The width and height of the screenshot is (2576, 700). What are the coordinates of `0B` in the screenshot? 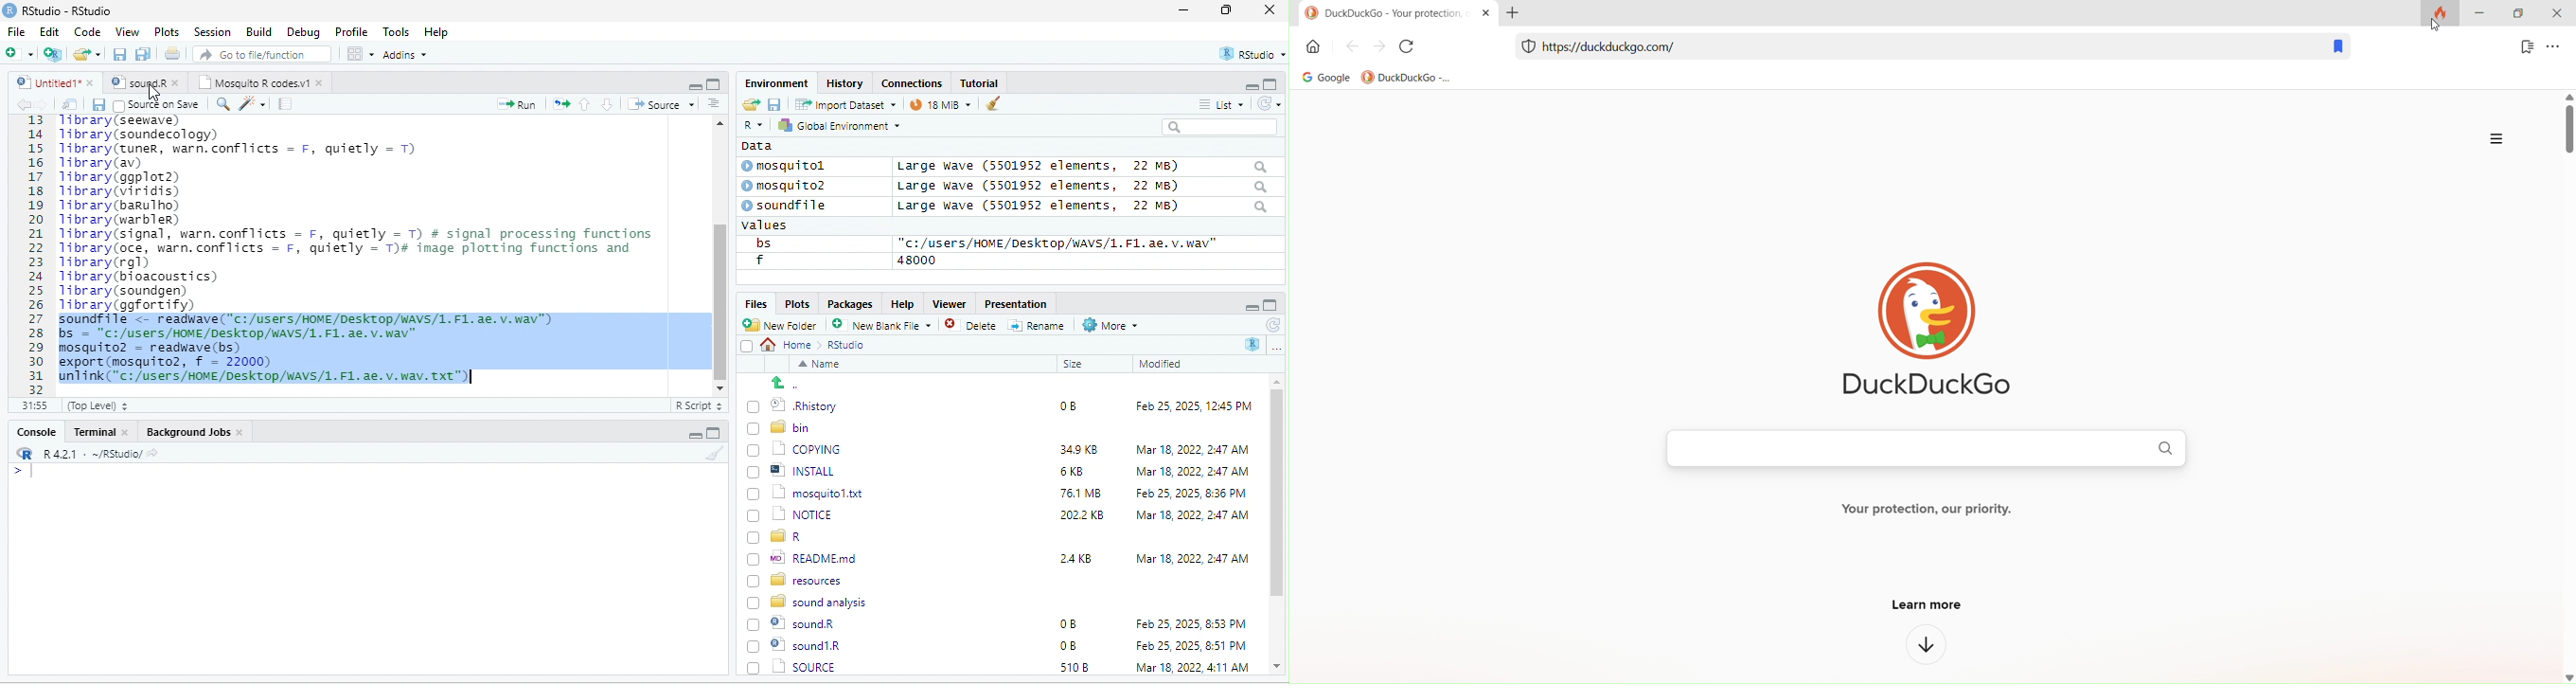 It's located at (1067, 624).